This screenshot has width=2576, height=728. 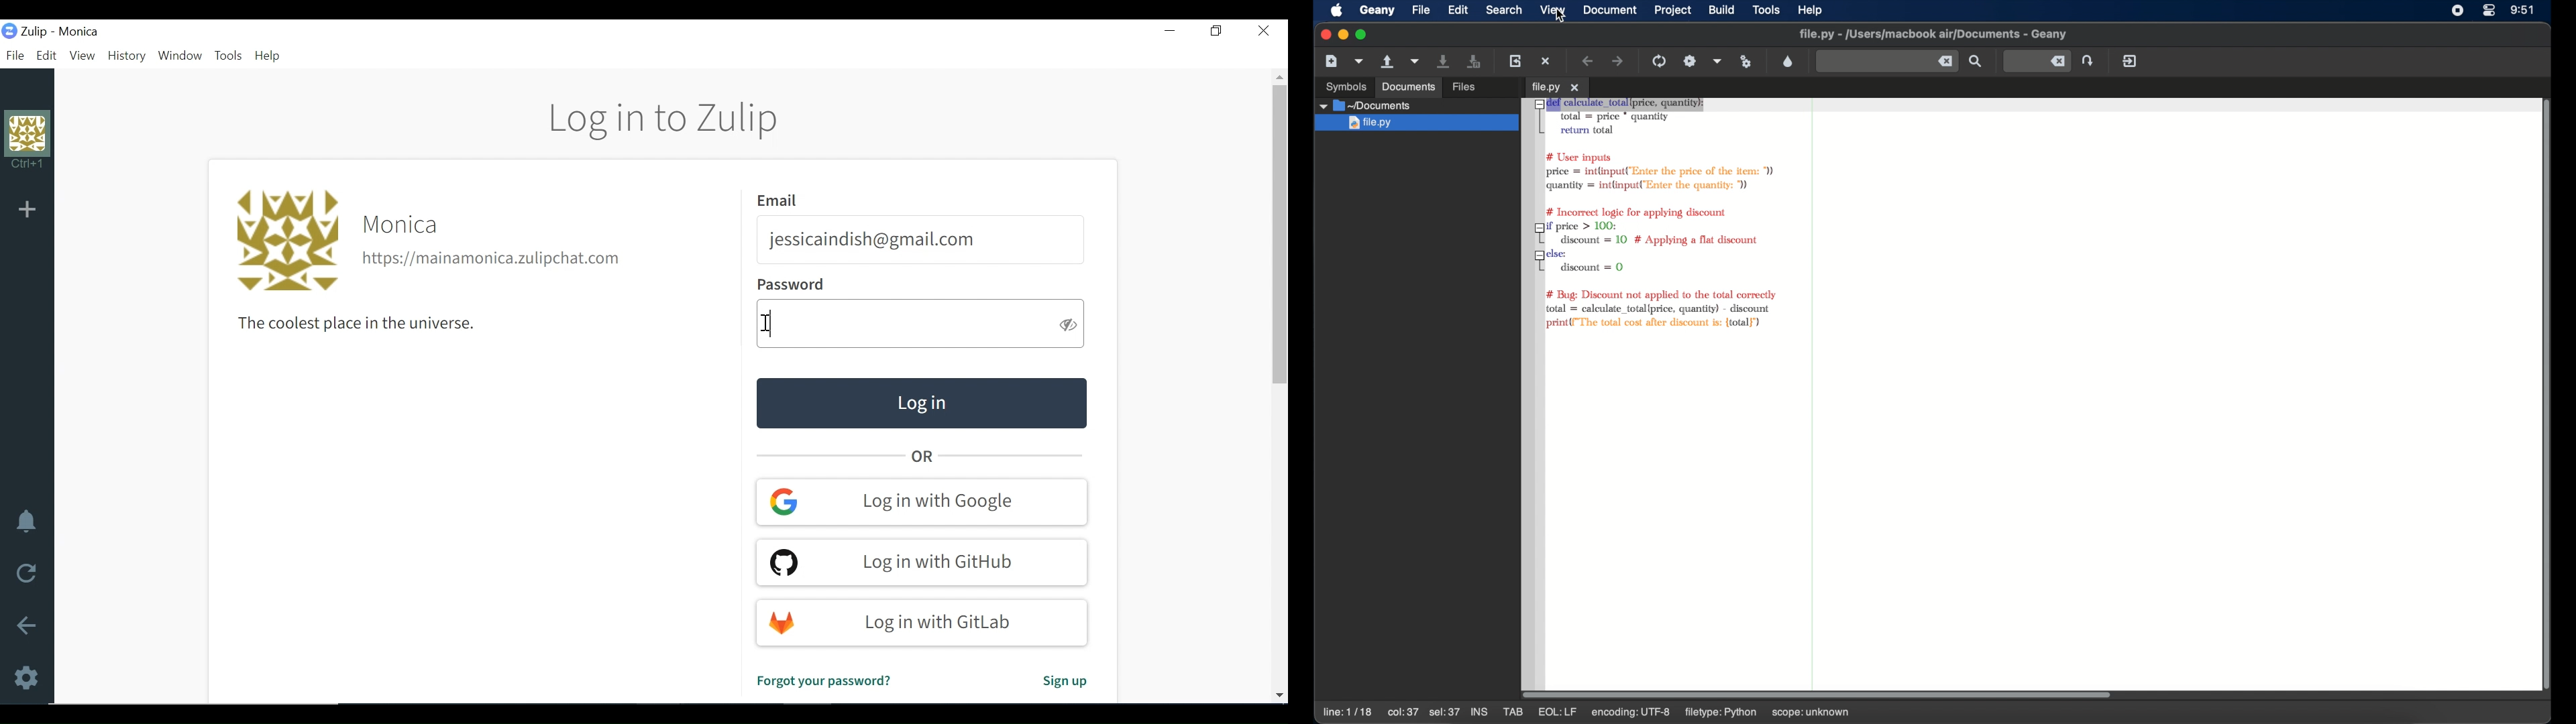 I want to click on Vertical Scroll bar , so click(x=1280, y=234).